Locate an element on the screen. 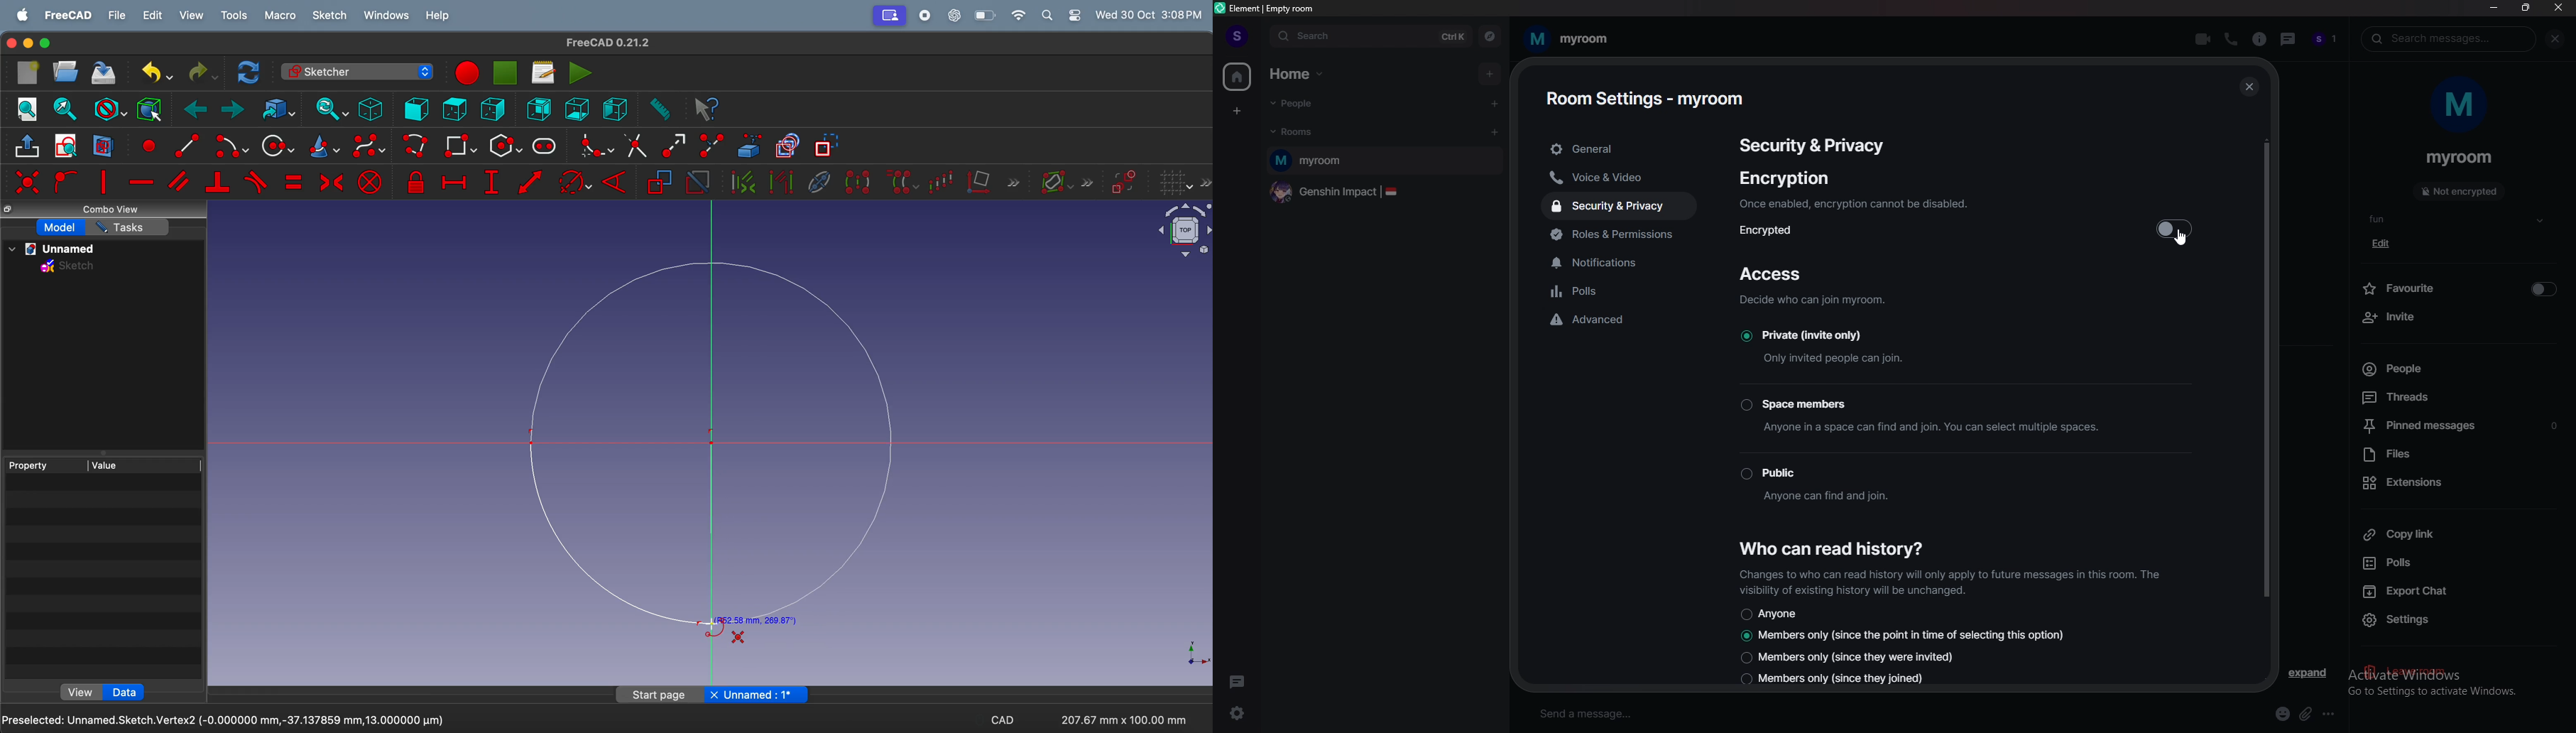 The height and width of the screenshot is (756, 2576). create point is located at coordinates (147, 144).